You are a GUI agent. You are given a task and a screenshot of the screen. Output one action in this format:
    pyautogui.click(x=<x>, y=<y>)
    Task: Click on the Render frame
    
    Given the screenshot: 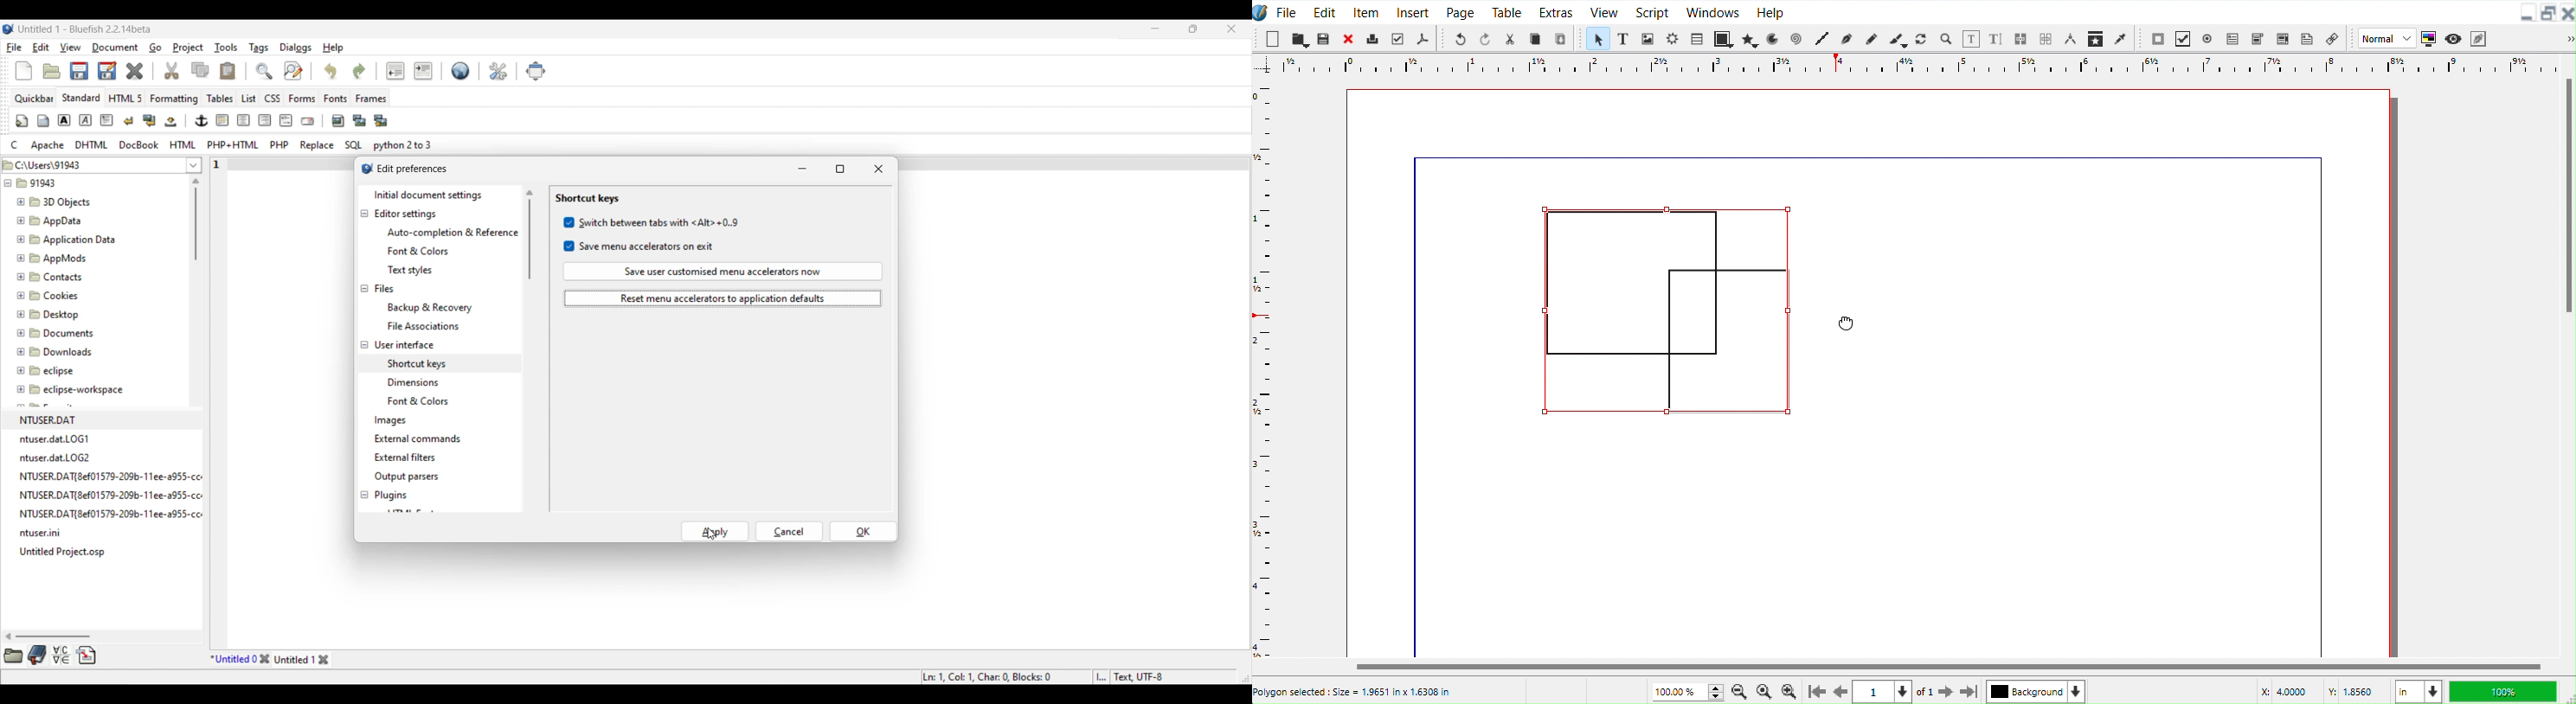 What is the action you would take?
    pyautogui.click(x=1673, y=39)
    